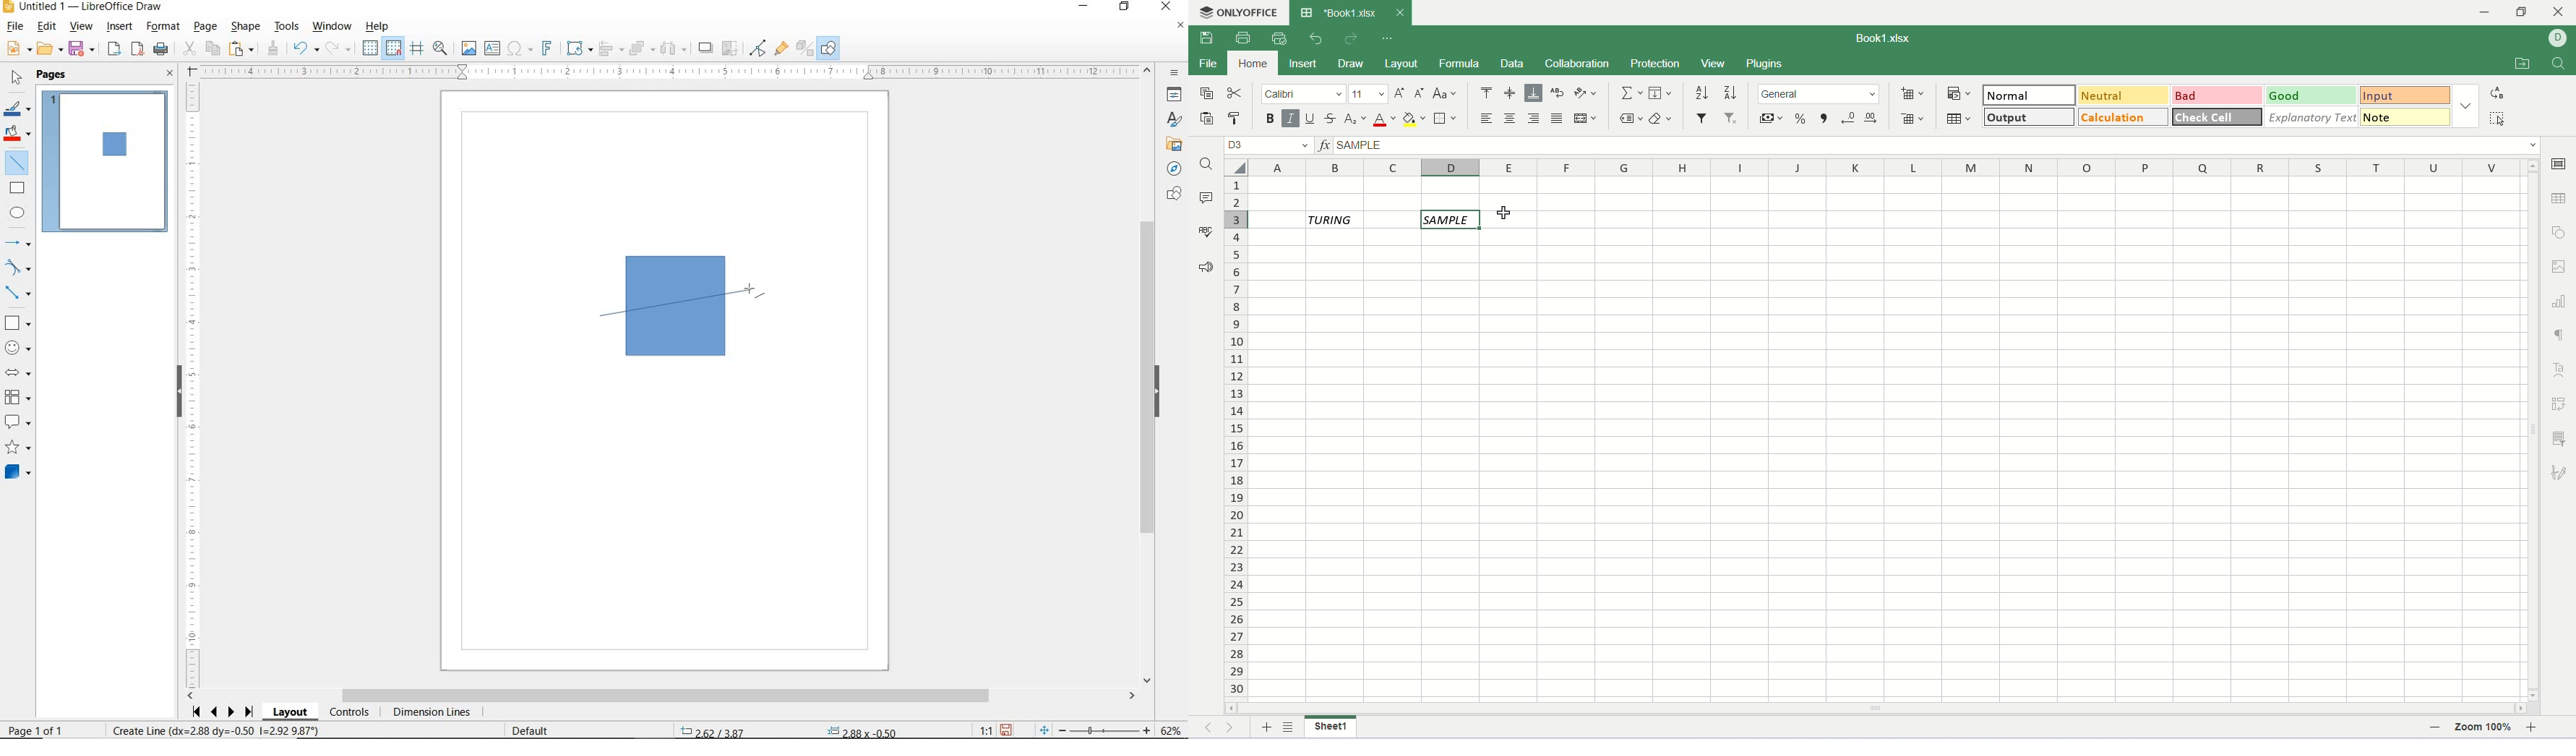 Image resolution: width=2576 pixels, height=756 pixels. What do you see at coordinates (535, 731) in the screenshot?
I see `DEFAULT` at bounding box center [535, 731].